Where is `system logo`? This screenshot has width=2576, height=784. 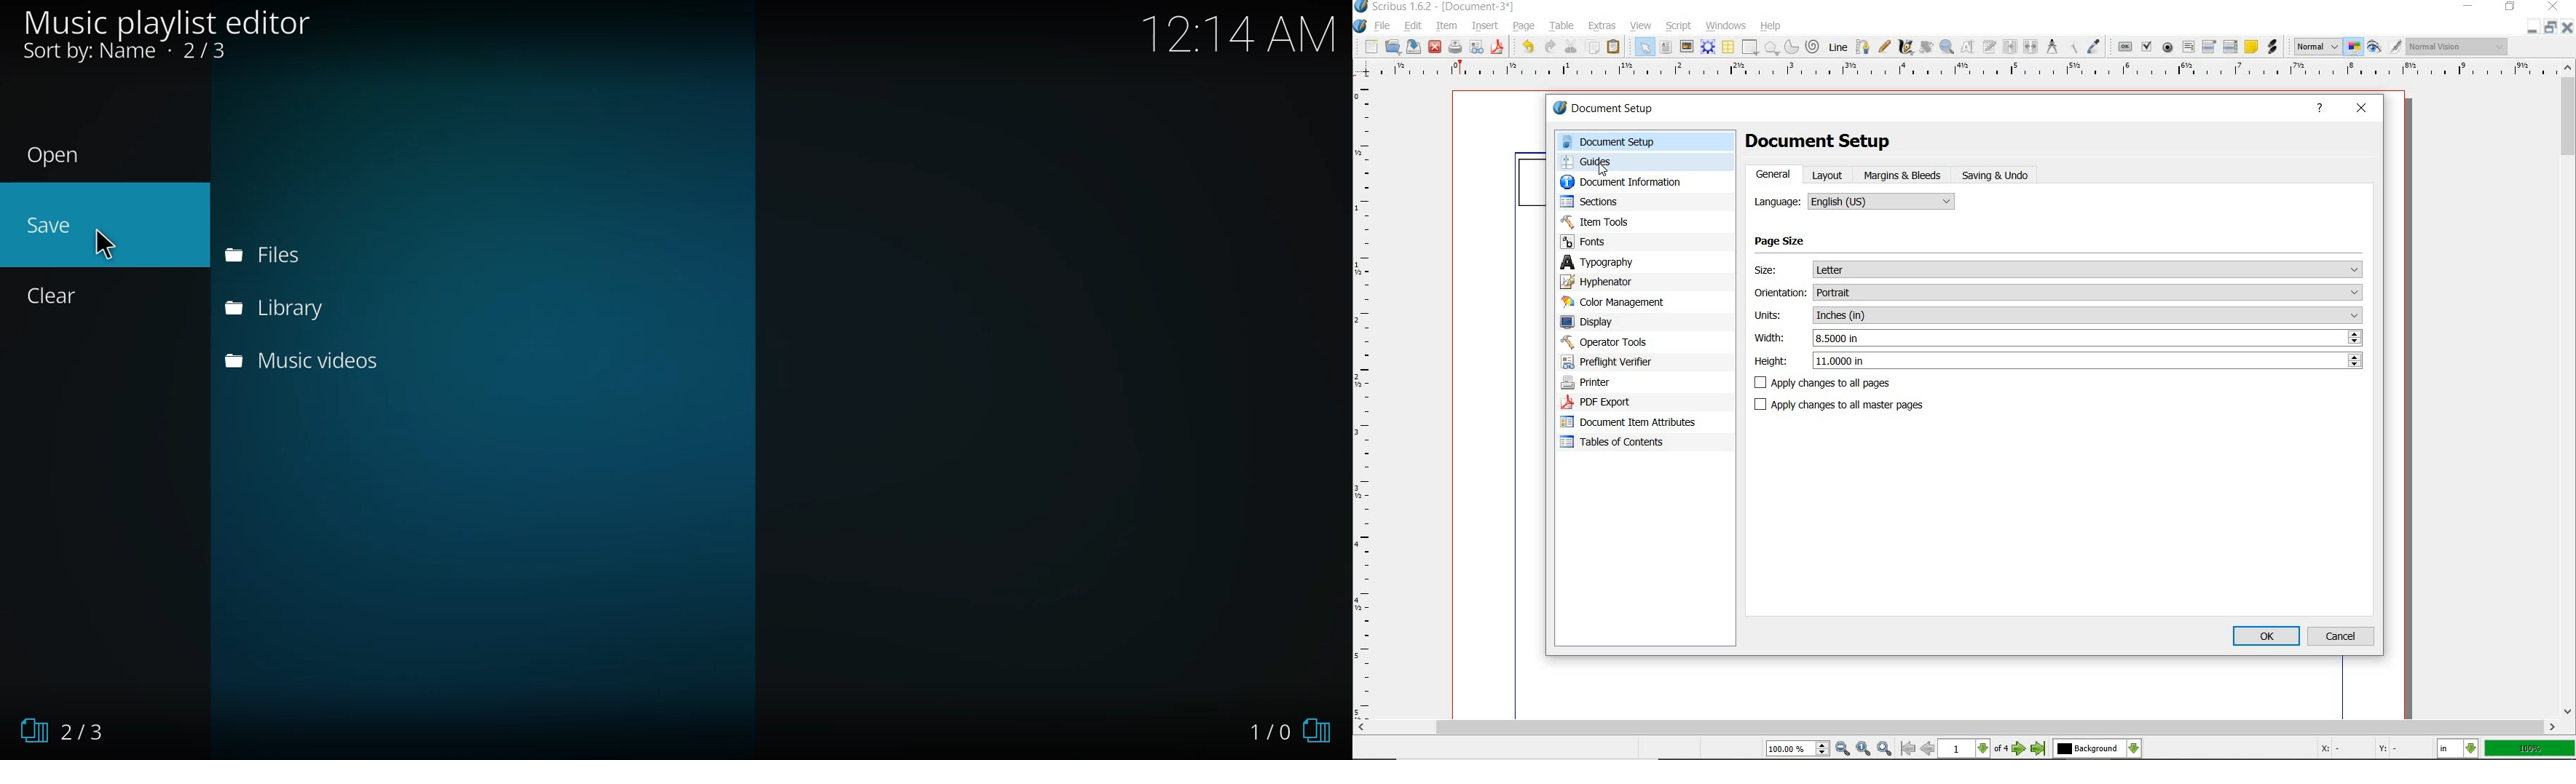 system logo is located at coordinates (1360, 27).